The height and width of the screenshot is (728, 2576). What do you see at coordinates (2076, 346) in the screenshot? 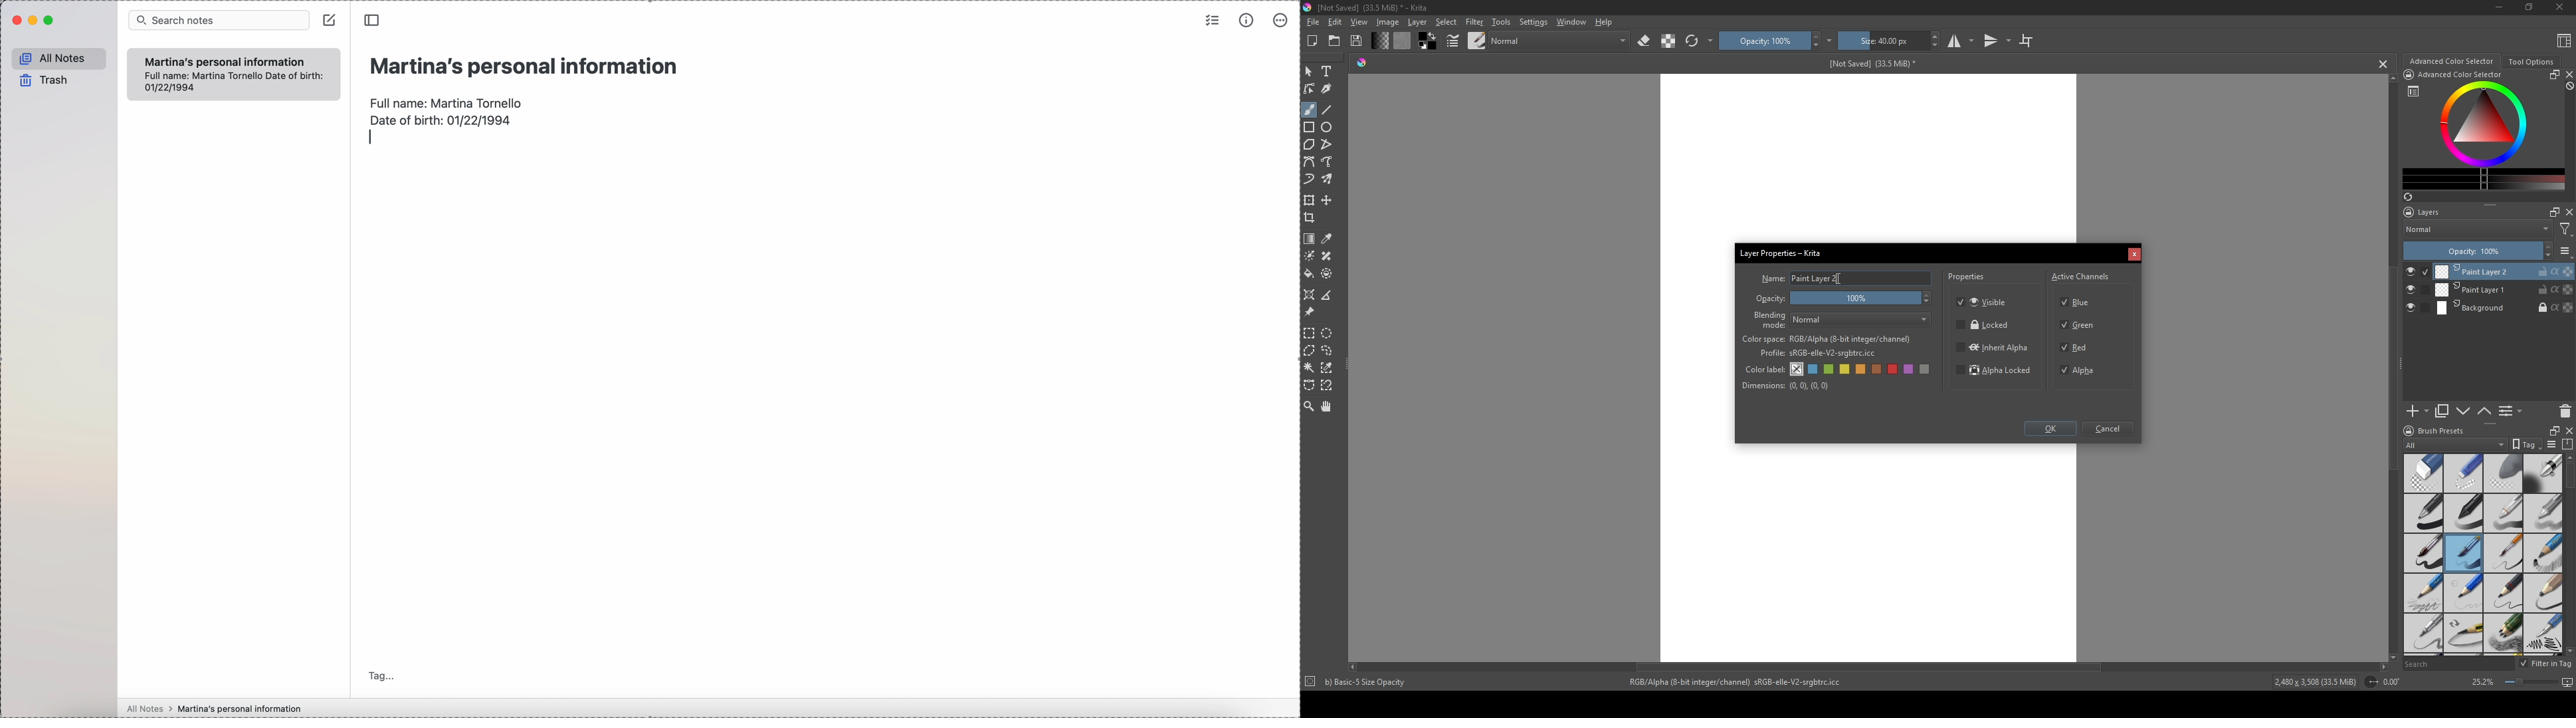
I see `Red` at bounding box center [2076, 346].